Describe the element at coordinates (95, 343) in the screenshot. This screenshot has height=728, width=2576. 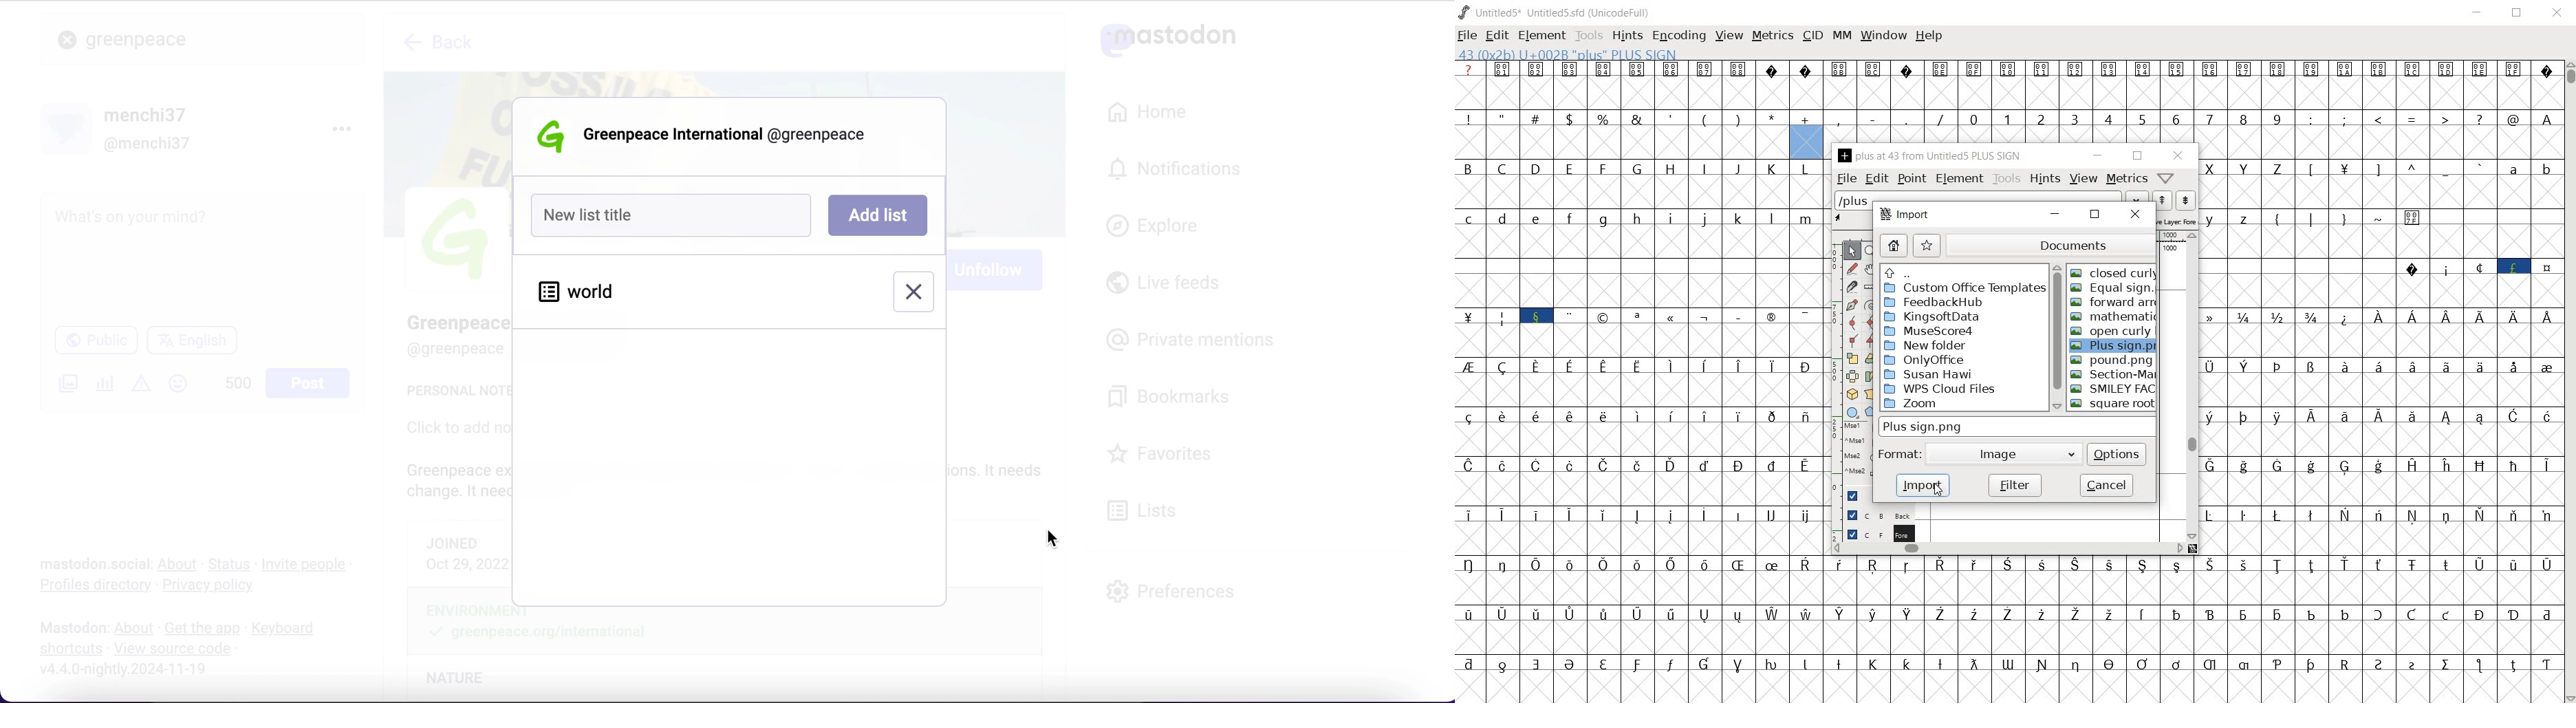
I see `public` at that location.